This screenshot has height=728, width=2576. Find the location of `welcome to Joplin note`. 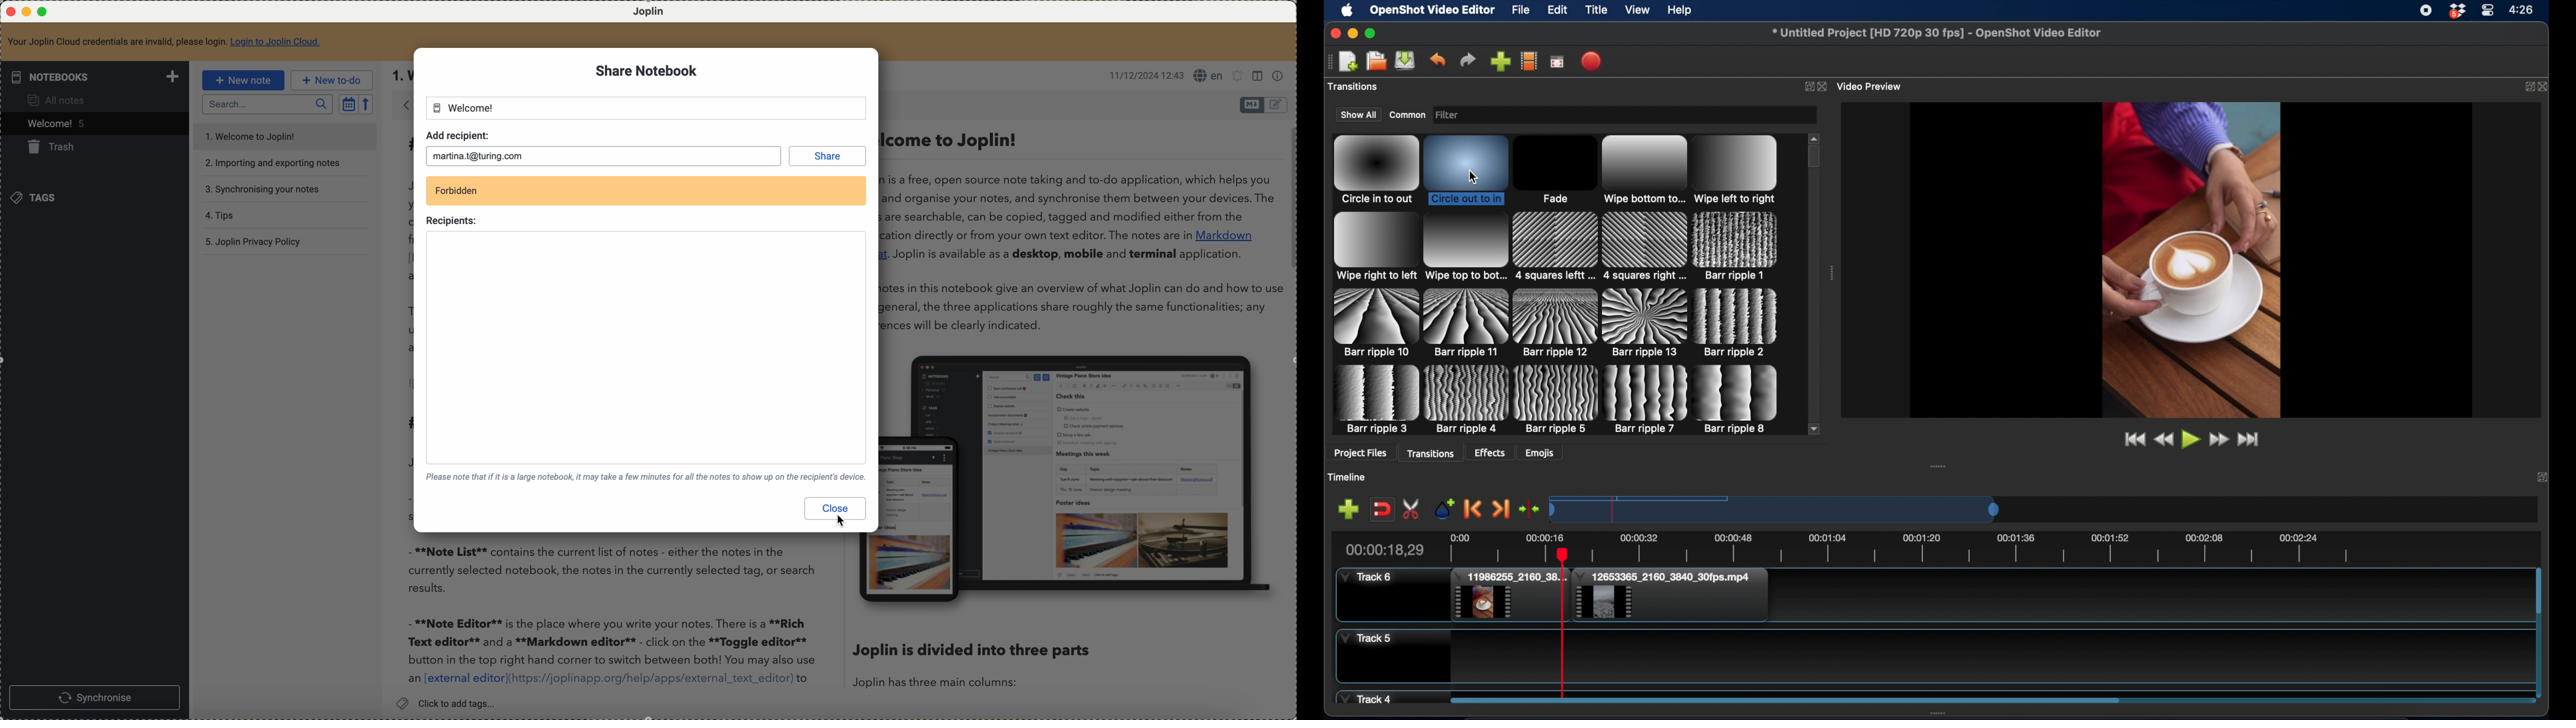

welcome to Joplin note is located at coordinates (283, 135).